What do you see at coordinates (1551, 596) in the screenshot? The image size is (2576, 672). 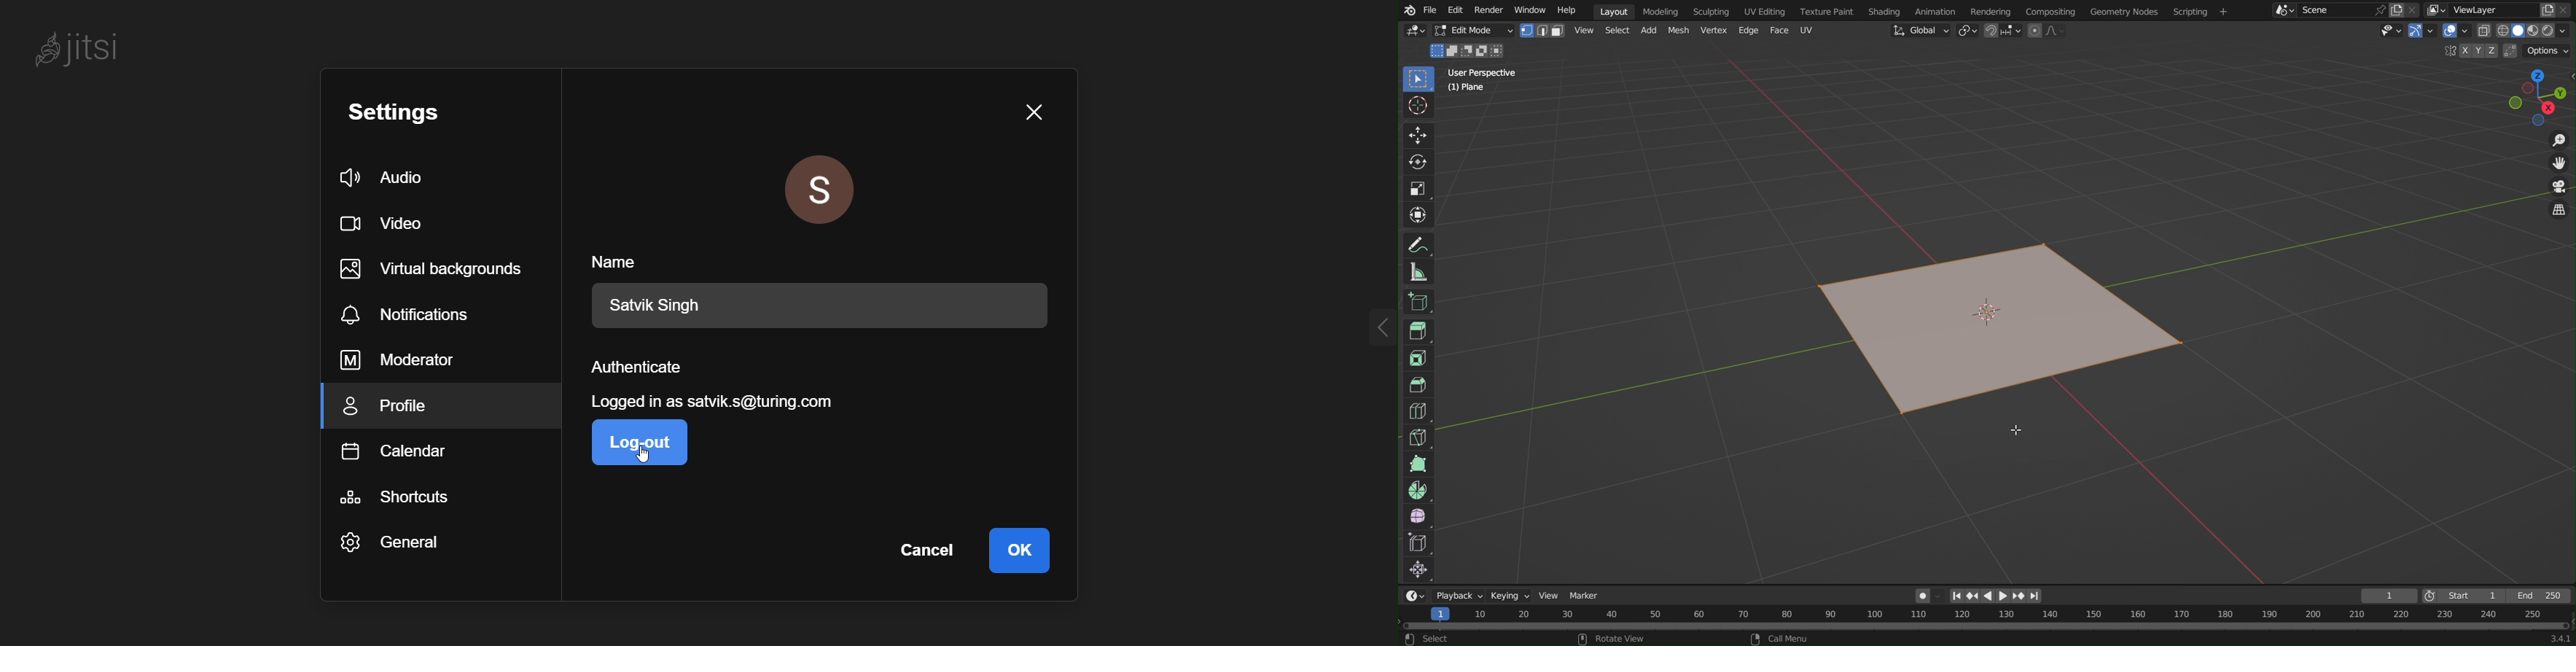 I see `View` at bounding box center [1551, 596].